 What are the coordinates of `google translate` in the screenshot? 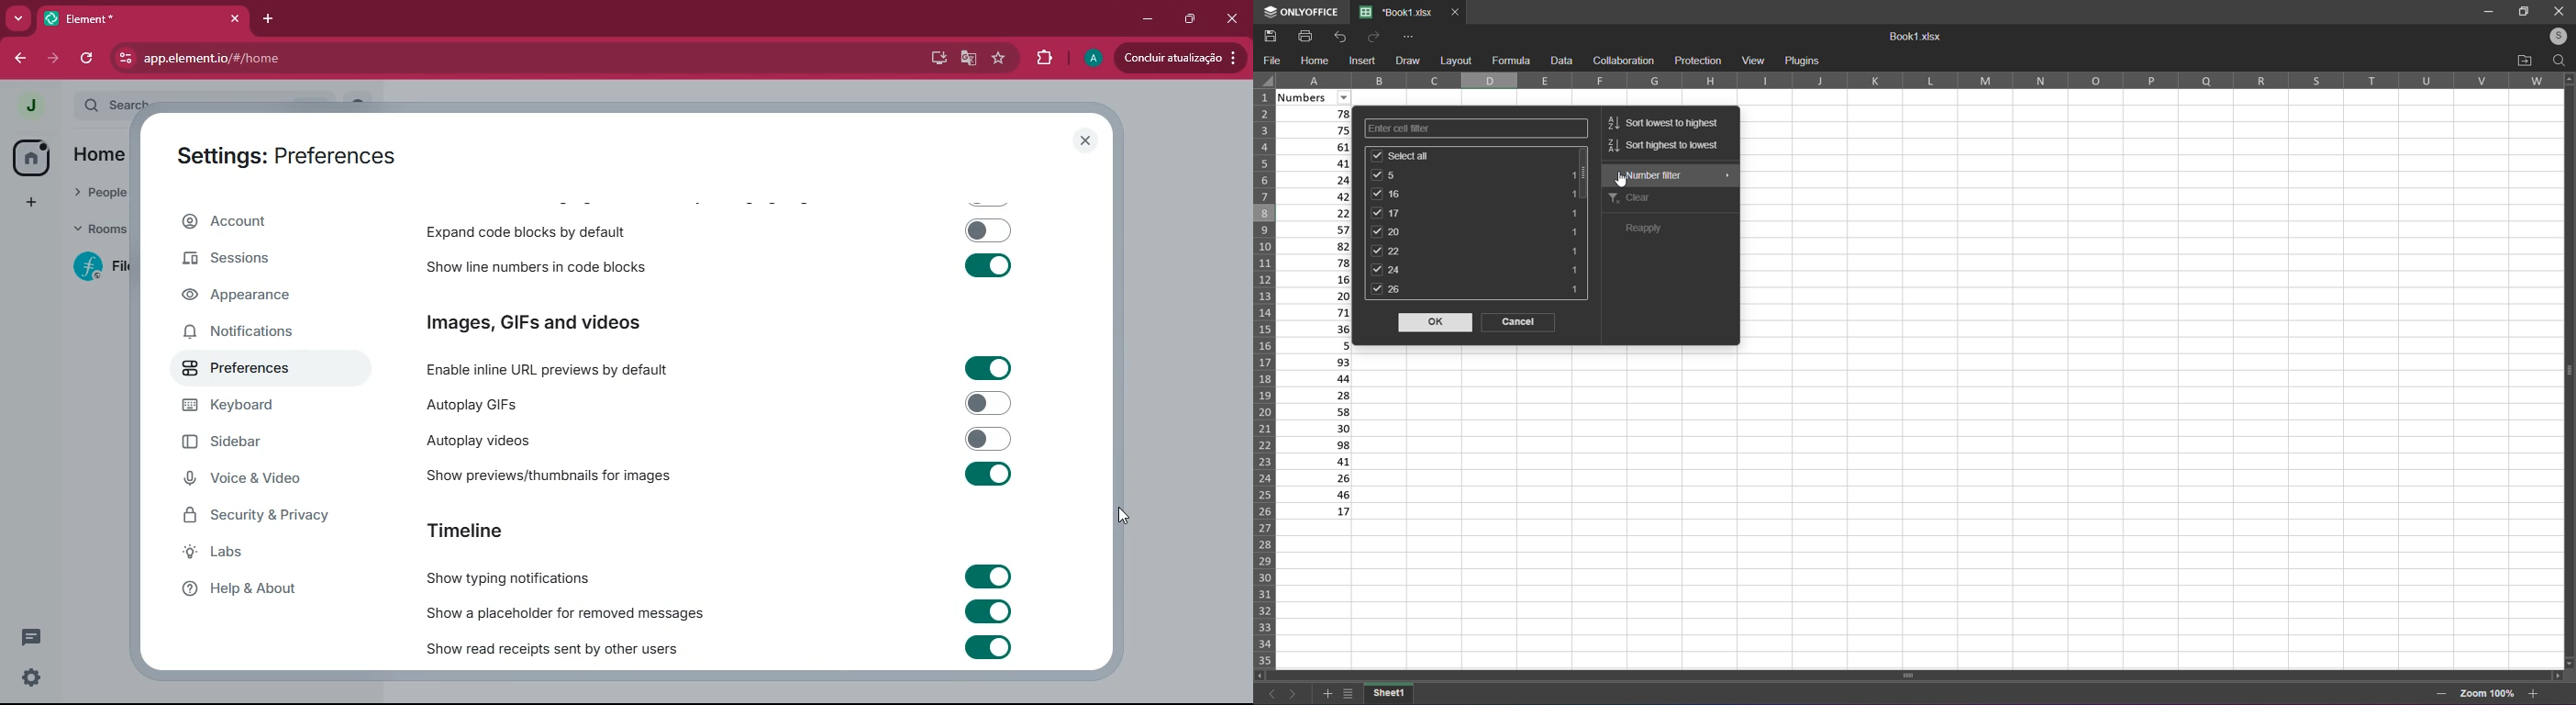 It's located at (969, 59).